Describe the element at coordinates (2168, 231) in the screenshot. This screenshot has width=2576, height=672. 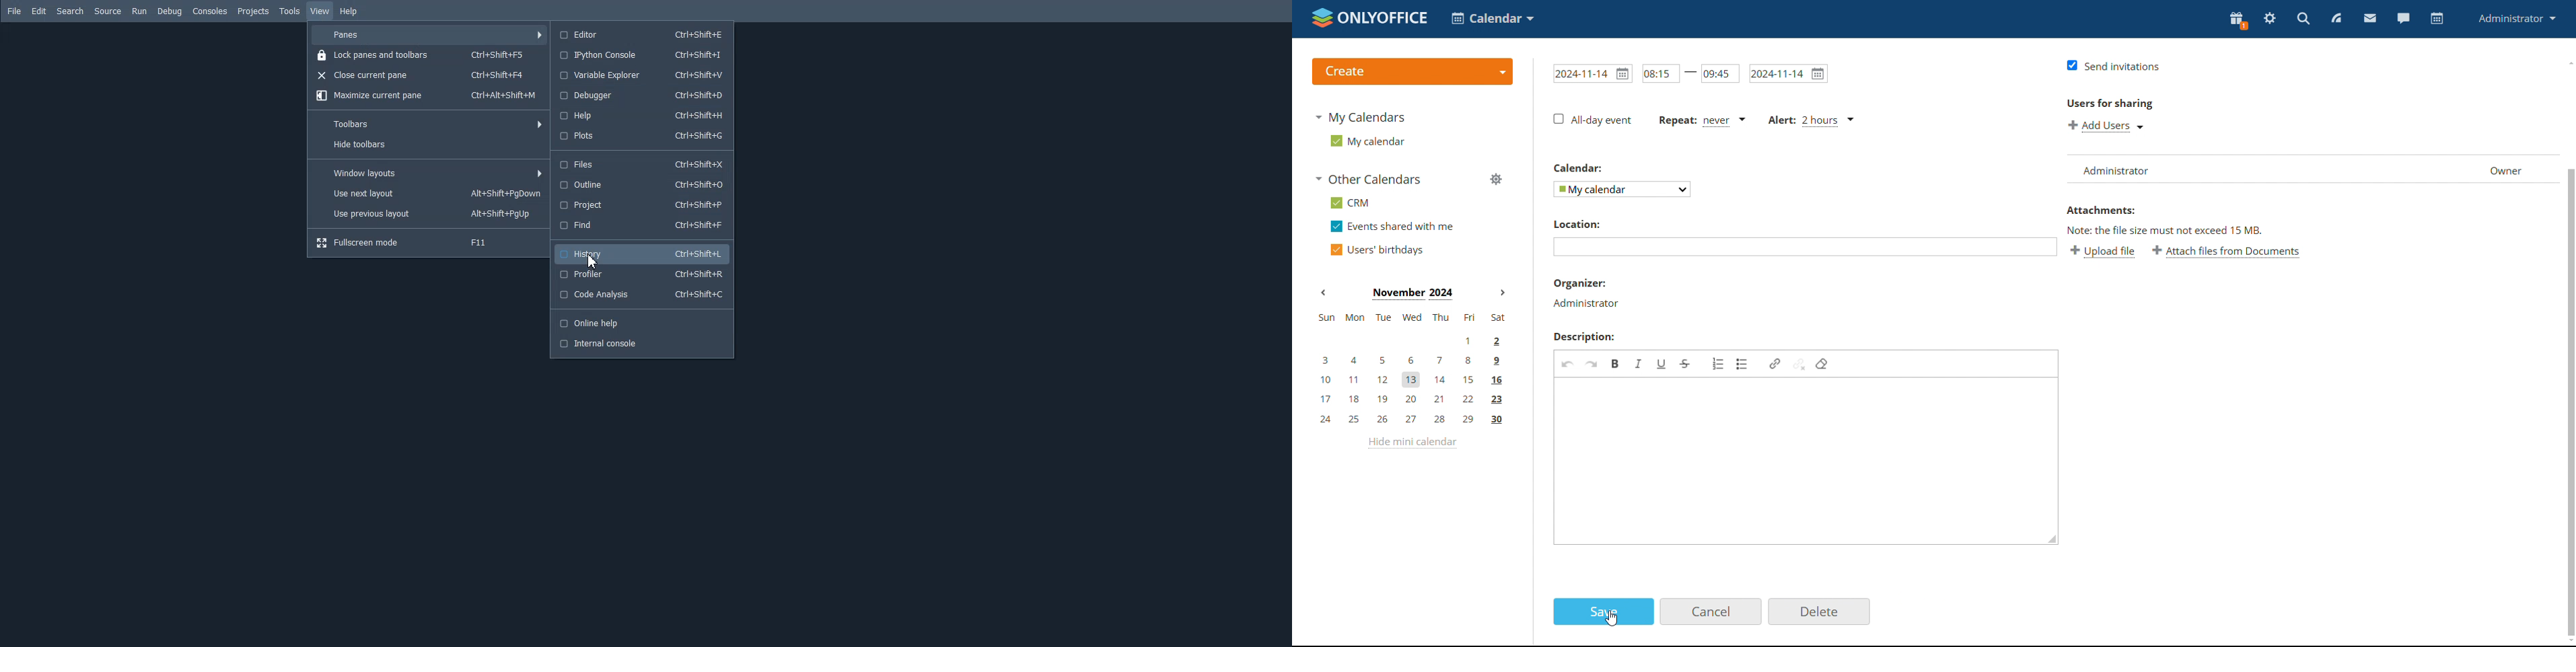
I see `note about file size exceeding ` at that location.